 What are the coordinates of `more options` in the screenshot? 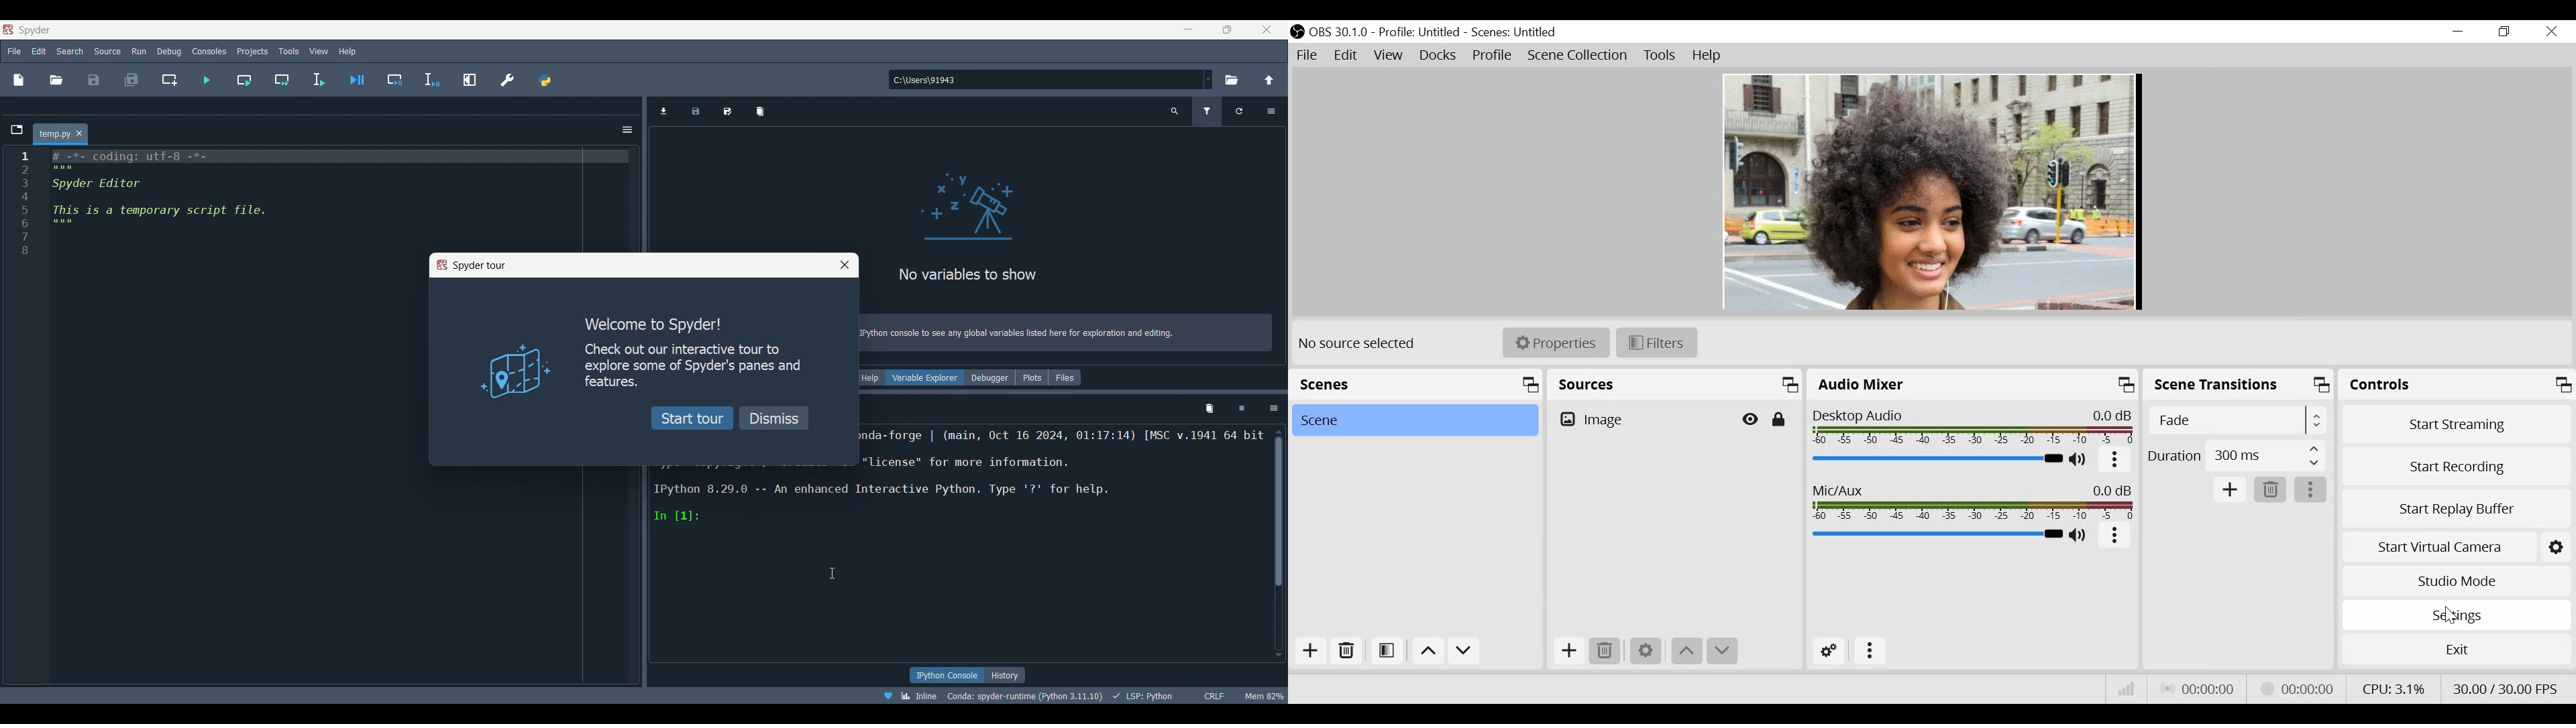 It's located at (2311, 488).